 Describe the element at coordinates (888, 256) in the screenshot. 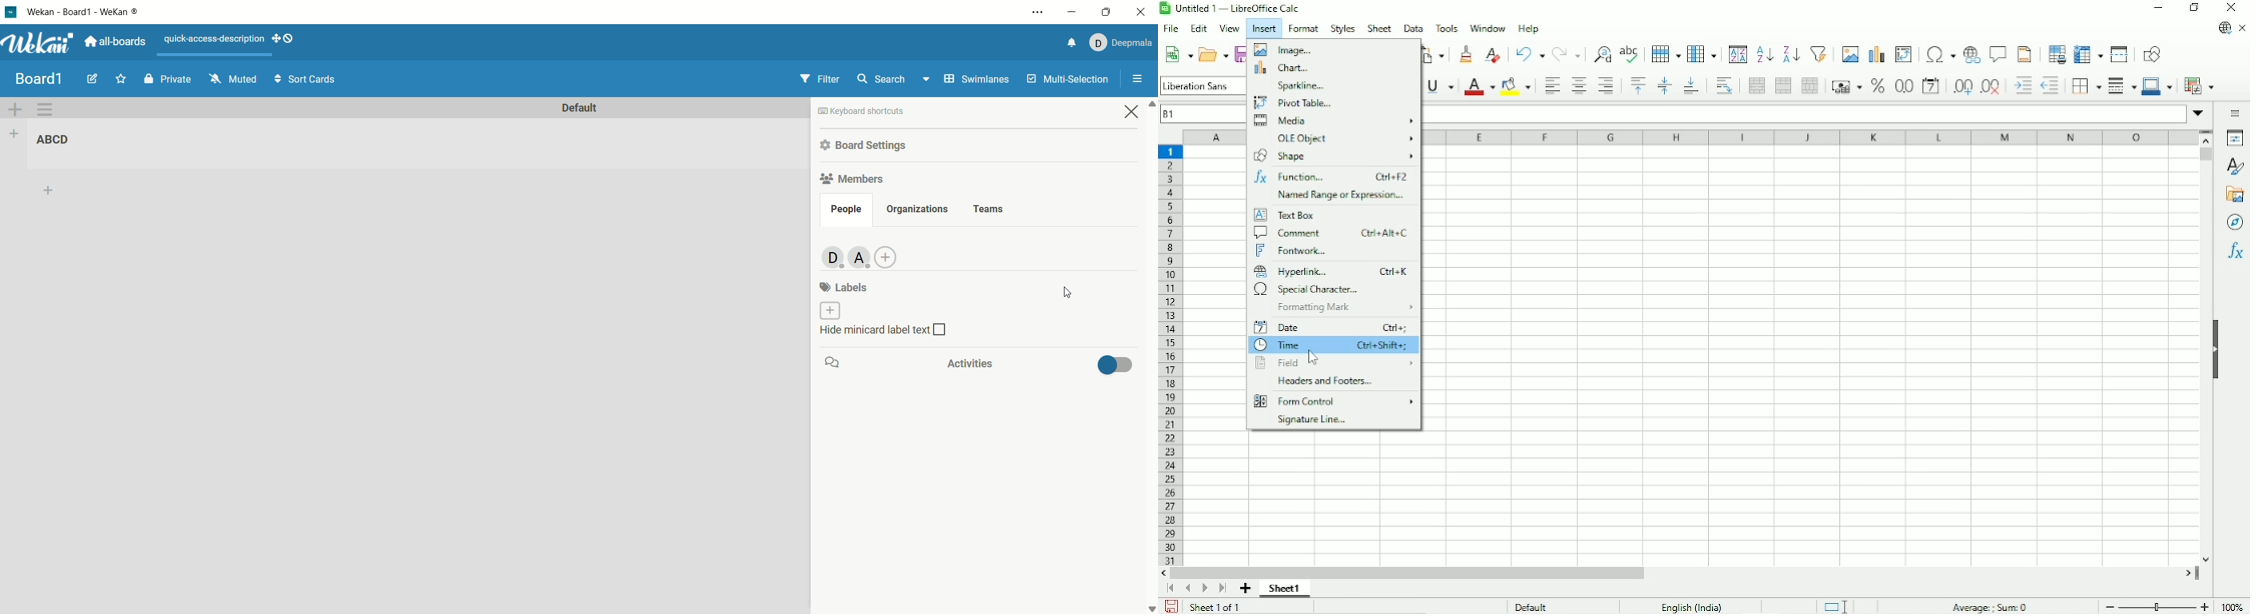

I see `add member` at that location.